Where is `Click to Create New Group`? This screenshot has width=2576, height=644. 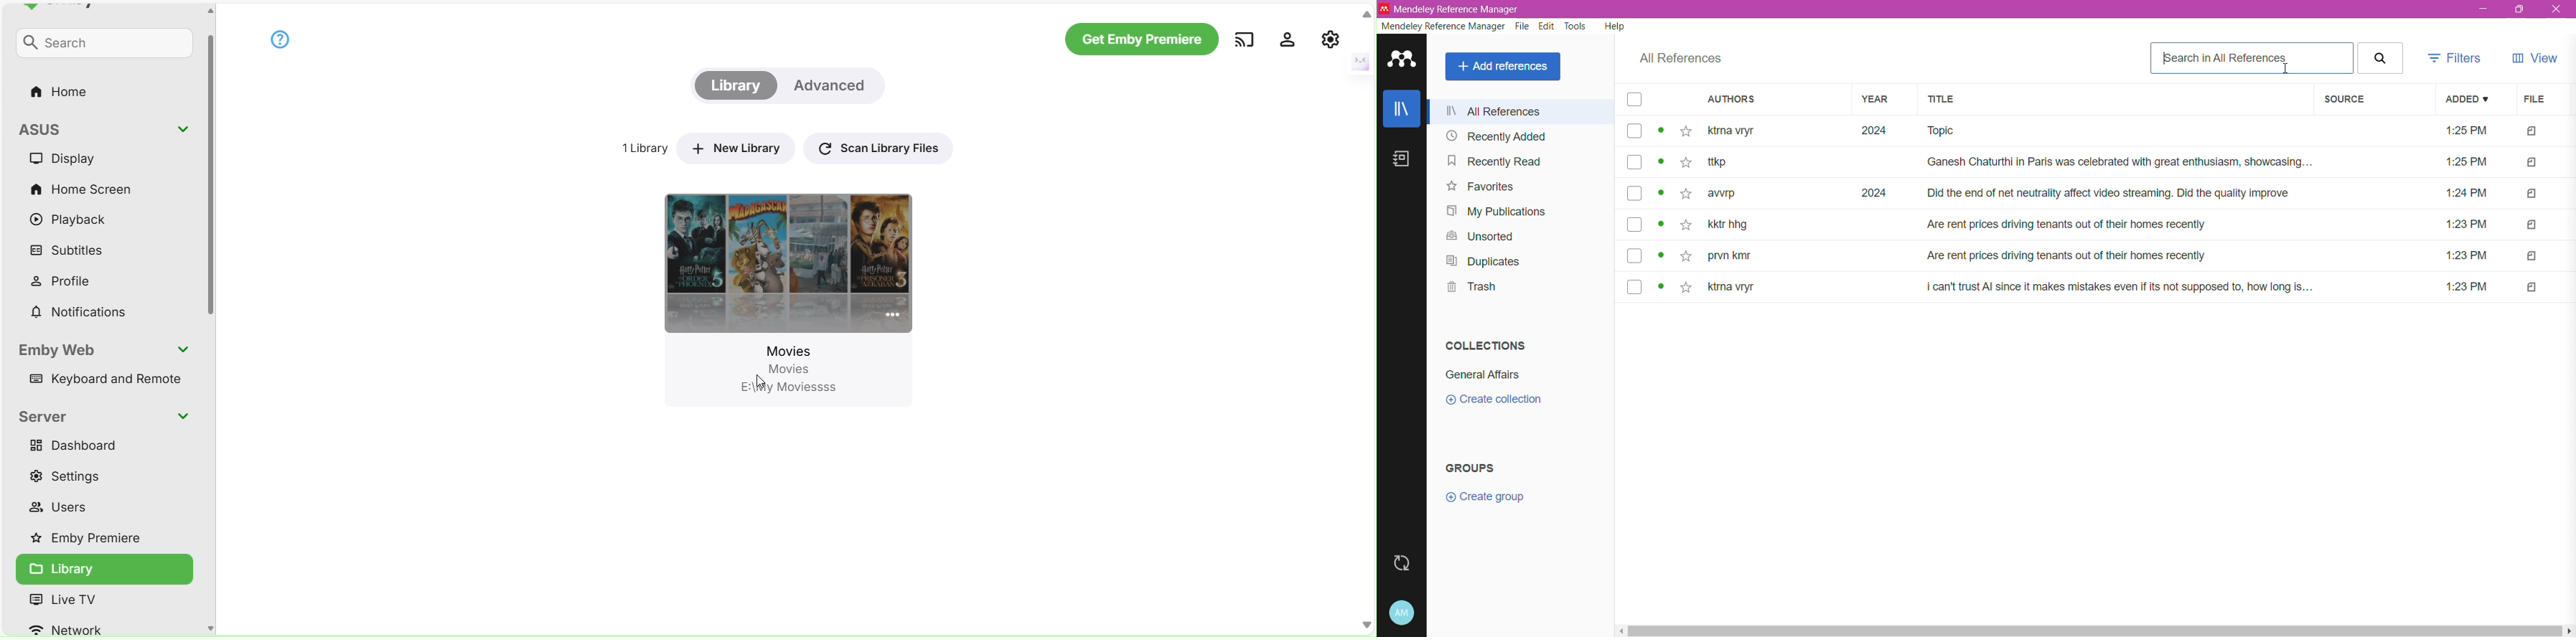 Click to Create New Group is located at coordinates (1505, 501).